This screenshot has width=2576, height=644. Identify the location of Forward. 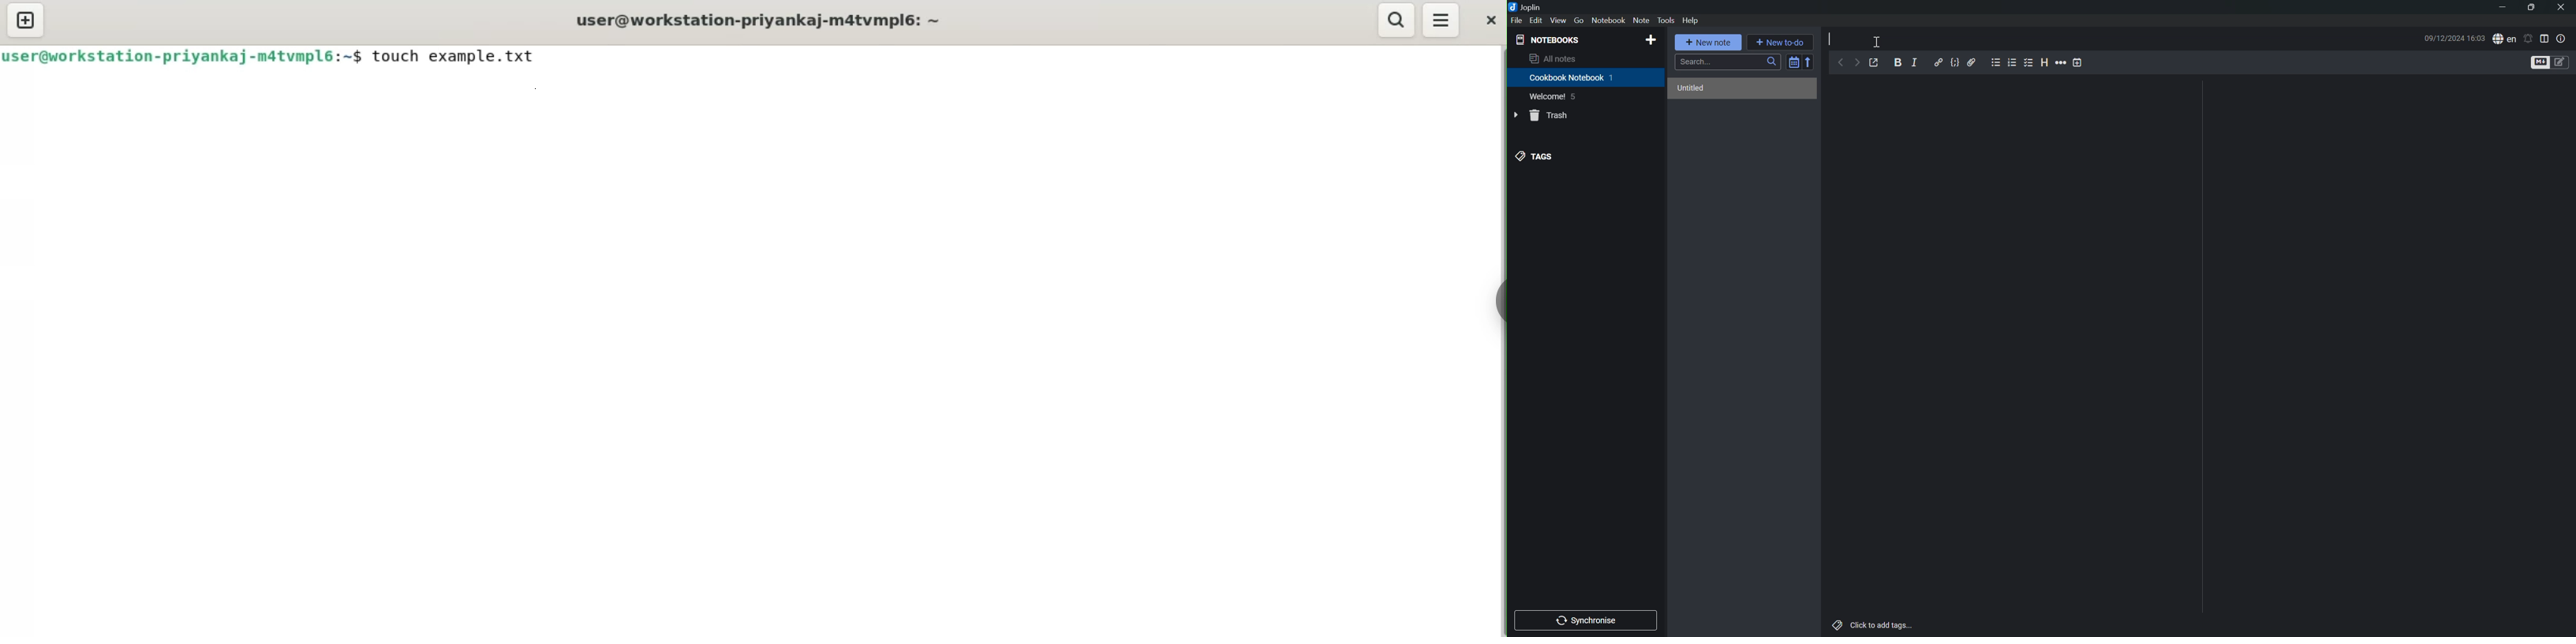
(1857, 62).